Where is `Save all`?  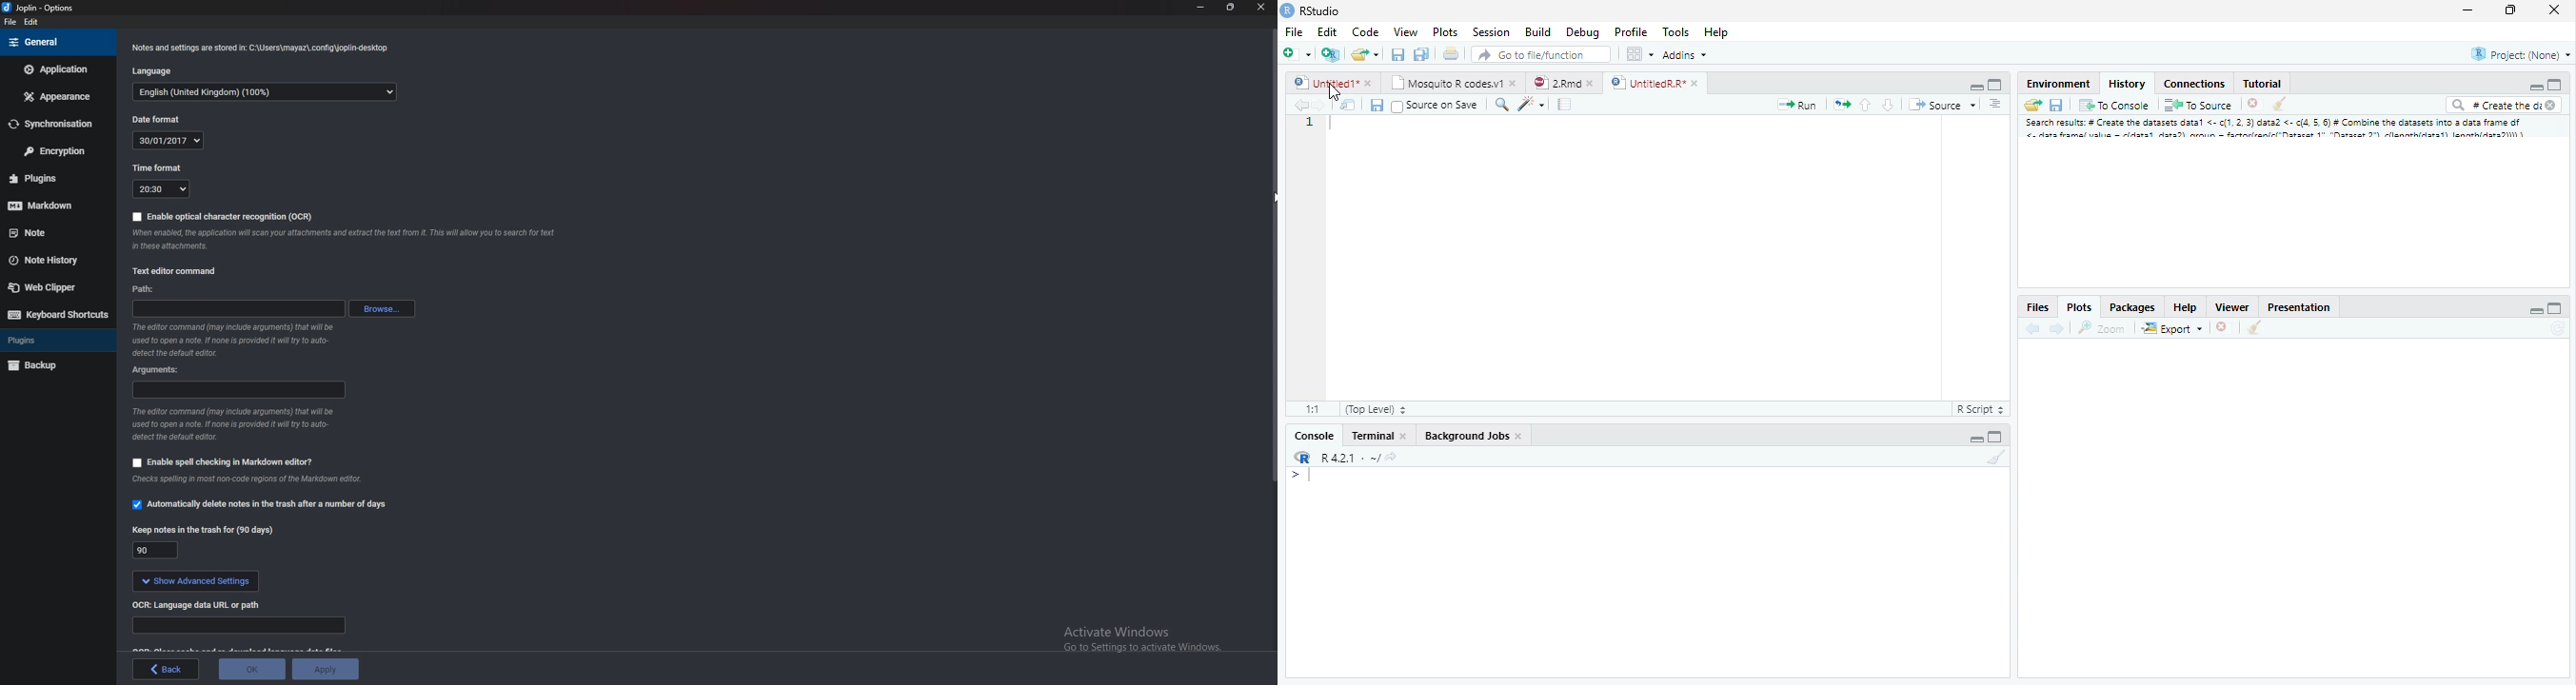 Save all is located at coordinates (1421, 54).